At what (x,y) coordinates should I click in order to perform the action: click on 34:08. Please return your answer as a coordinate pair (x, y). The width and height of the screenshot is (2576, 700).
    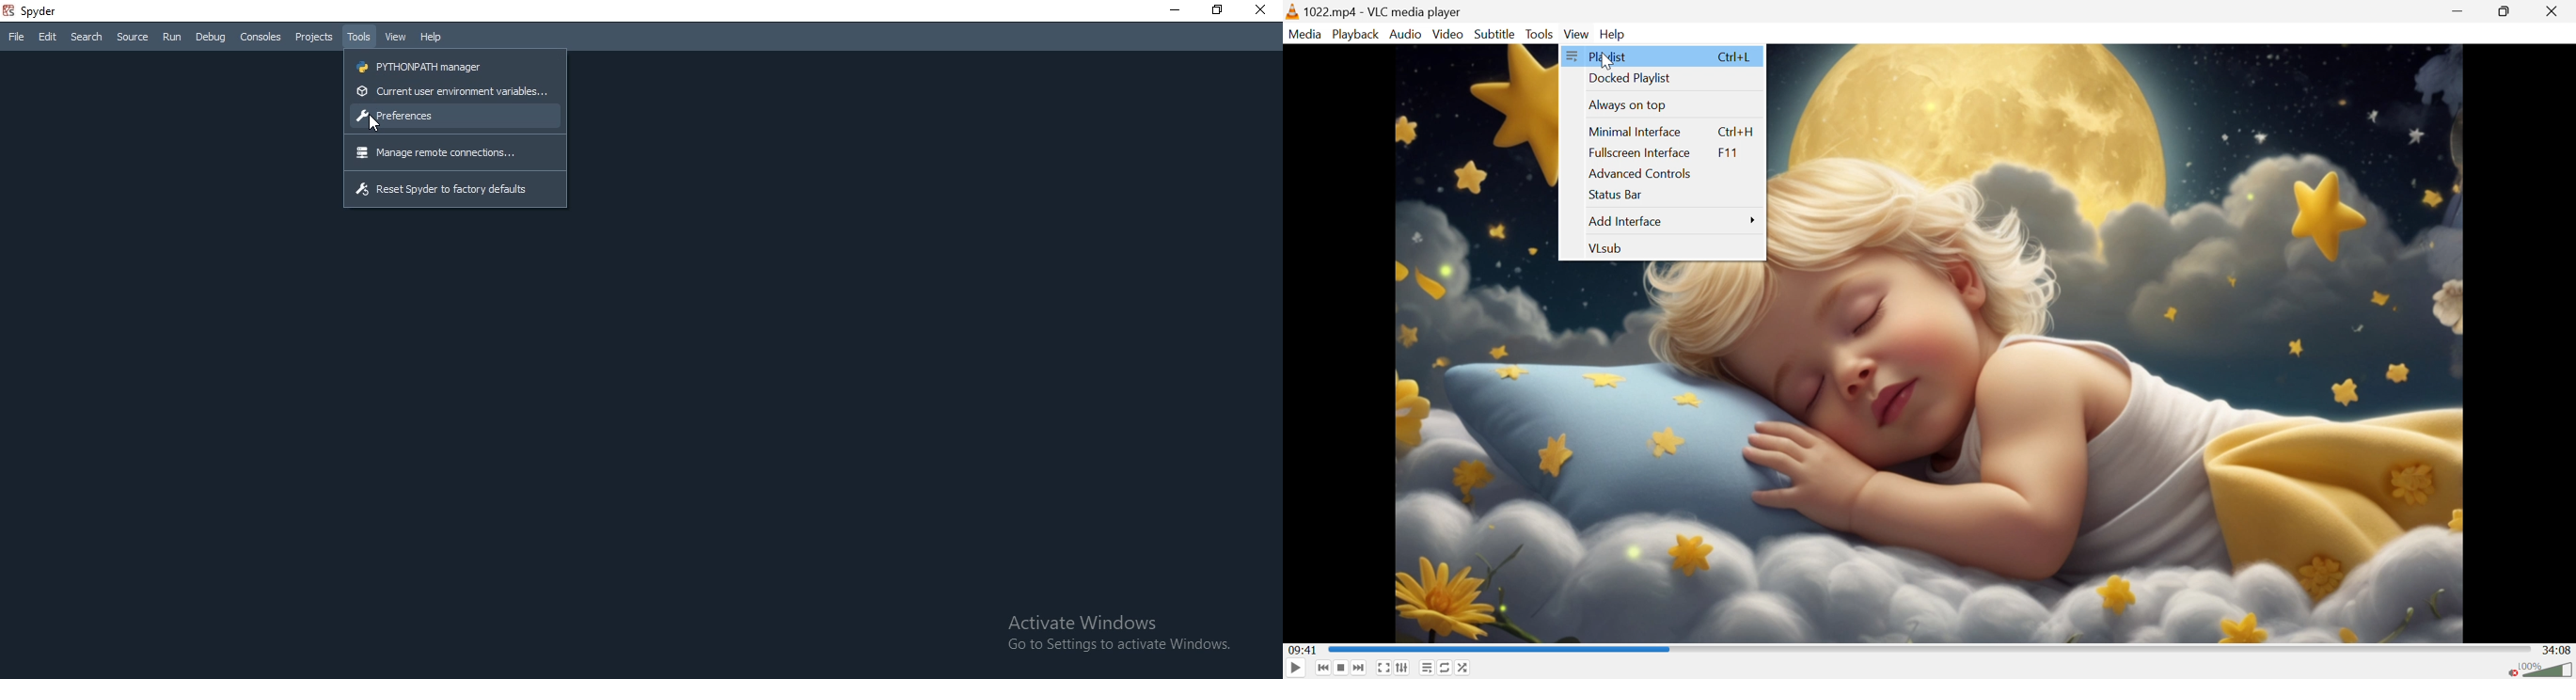
    Looking at the image, I should click on (2557, 650).